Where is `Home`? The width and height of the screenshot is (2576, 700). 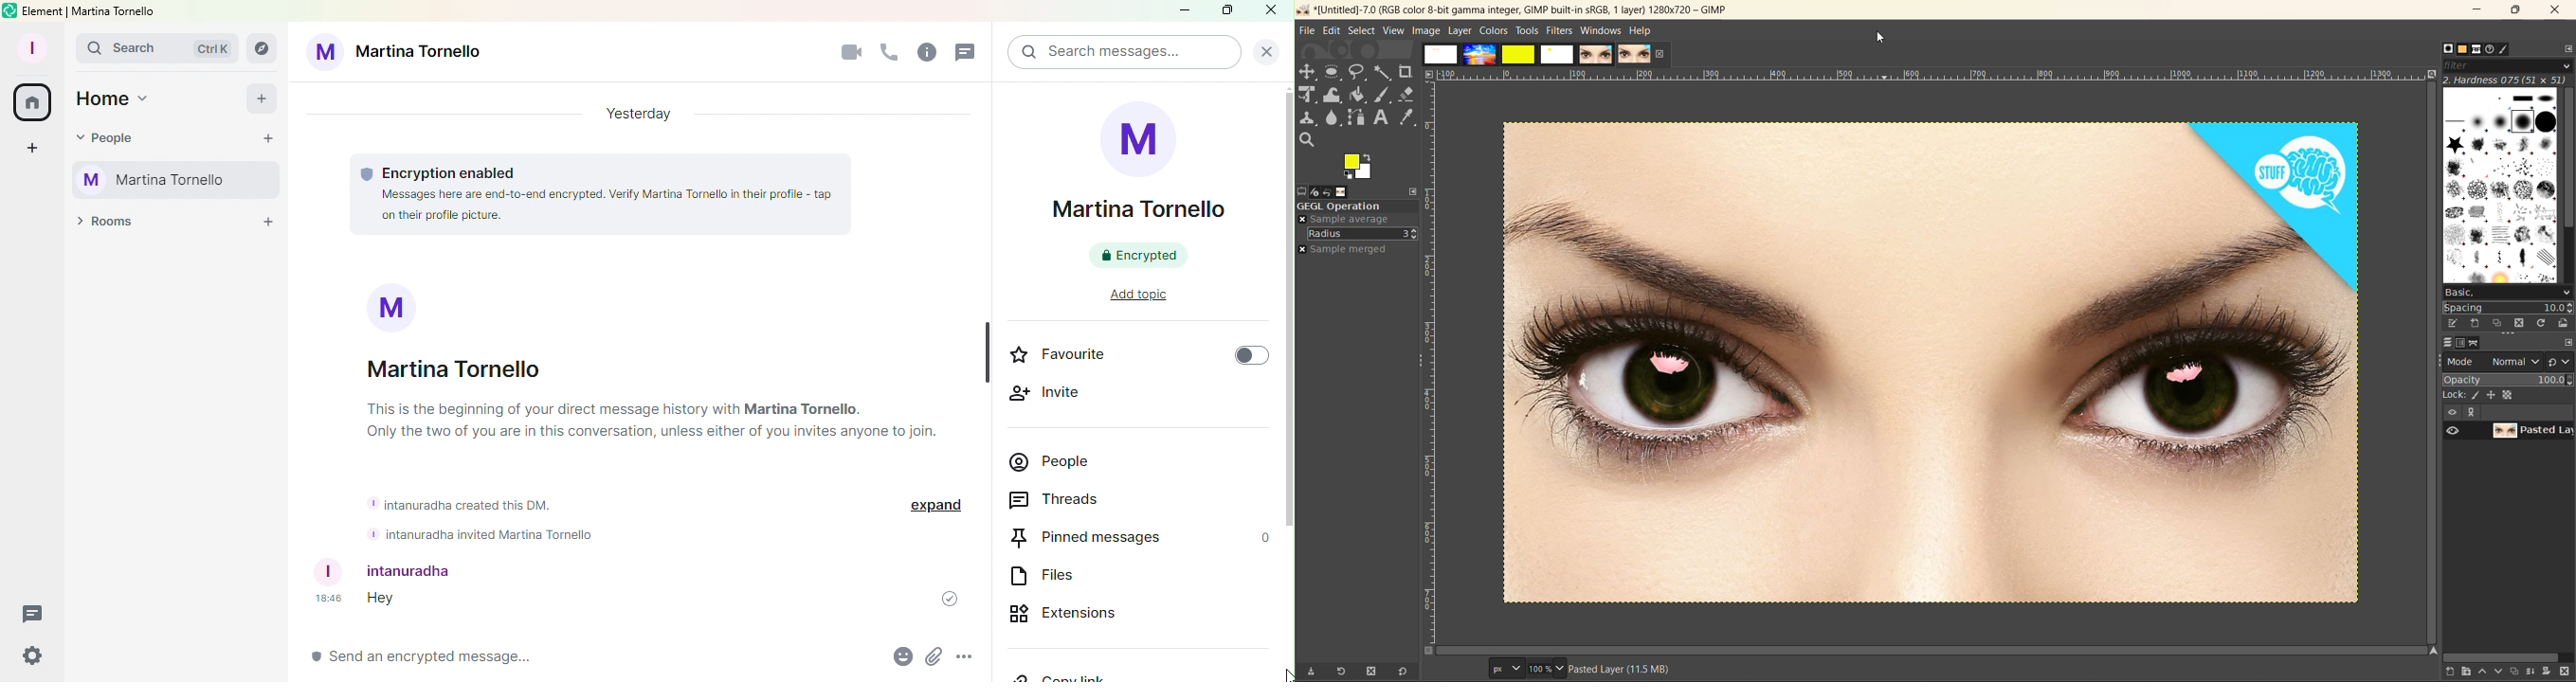
Home is located at coordinates (32, 105).